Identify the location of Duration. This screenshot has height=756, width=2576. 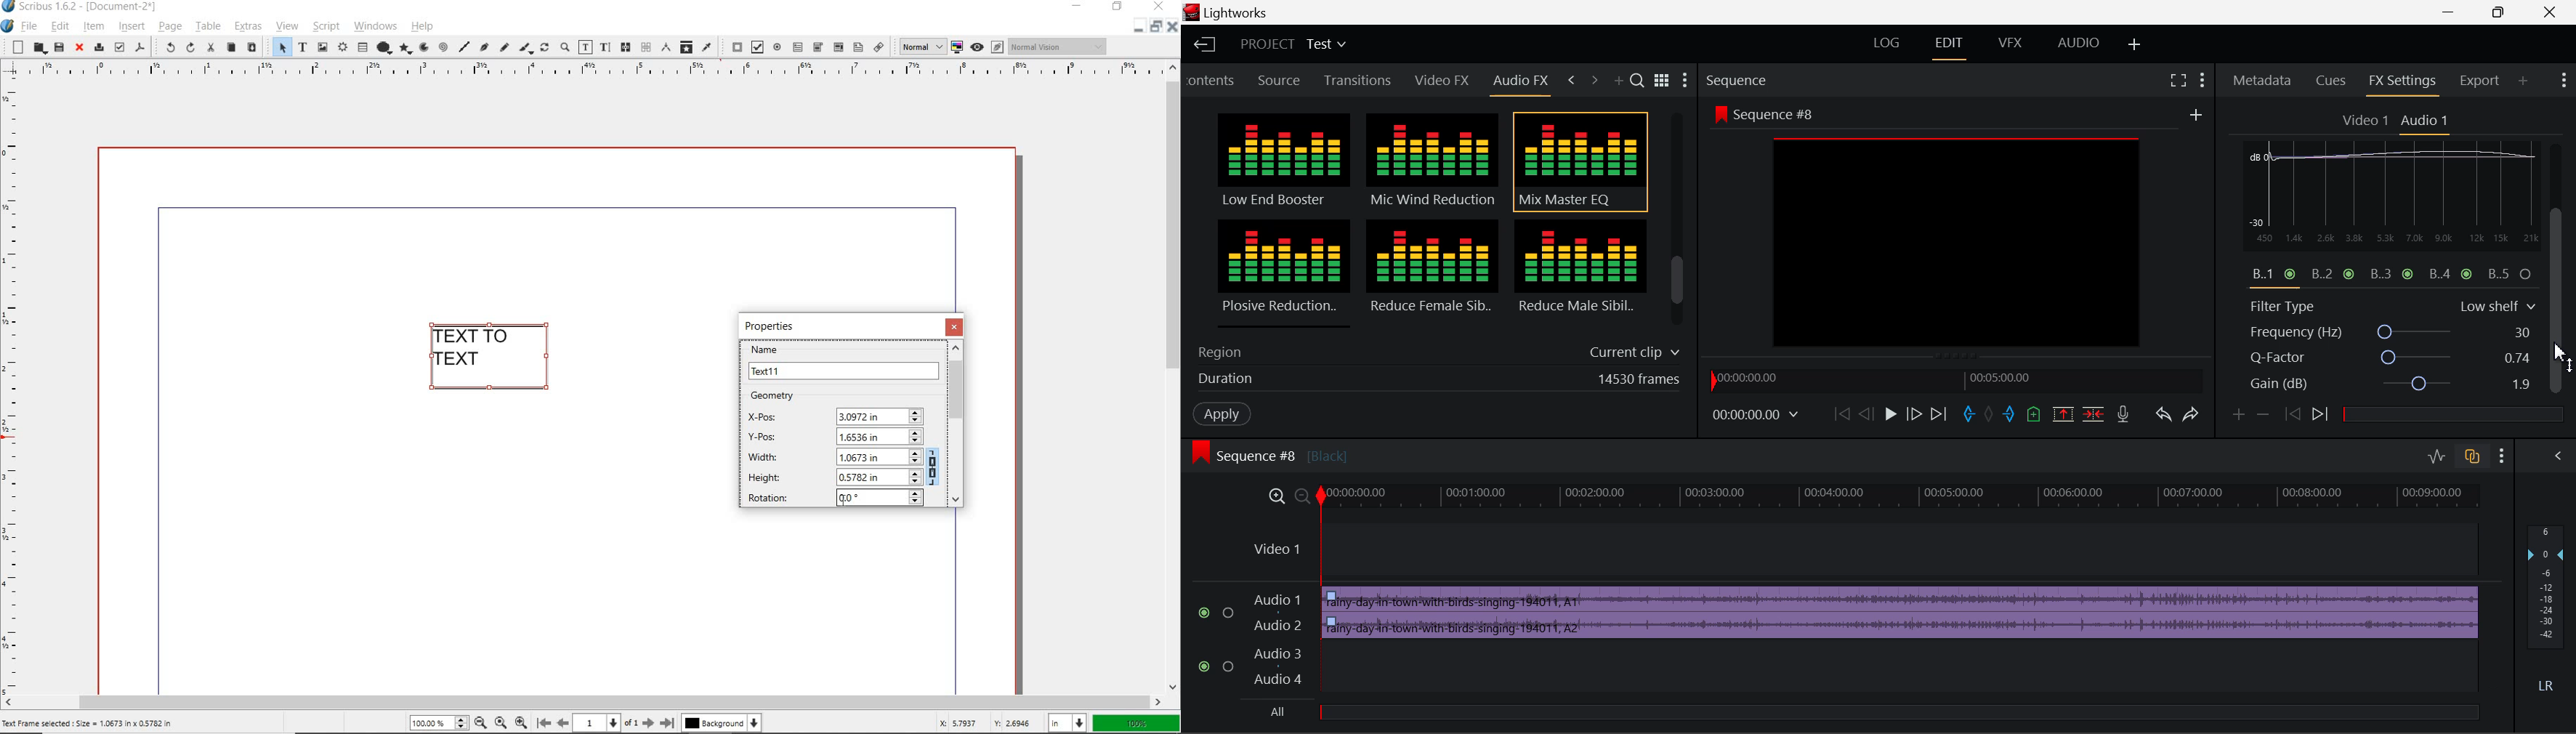
(1434, 382).